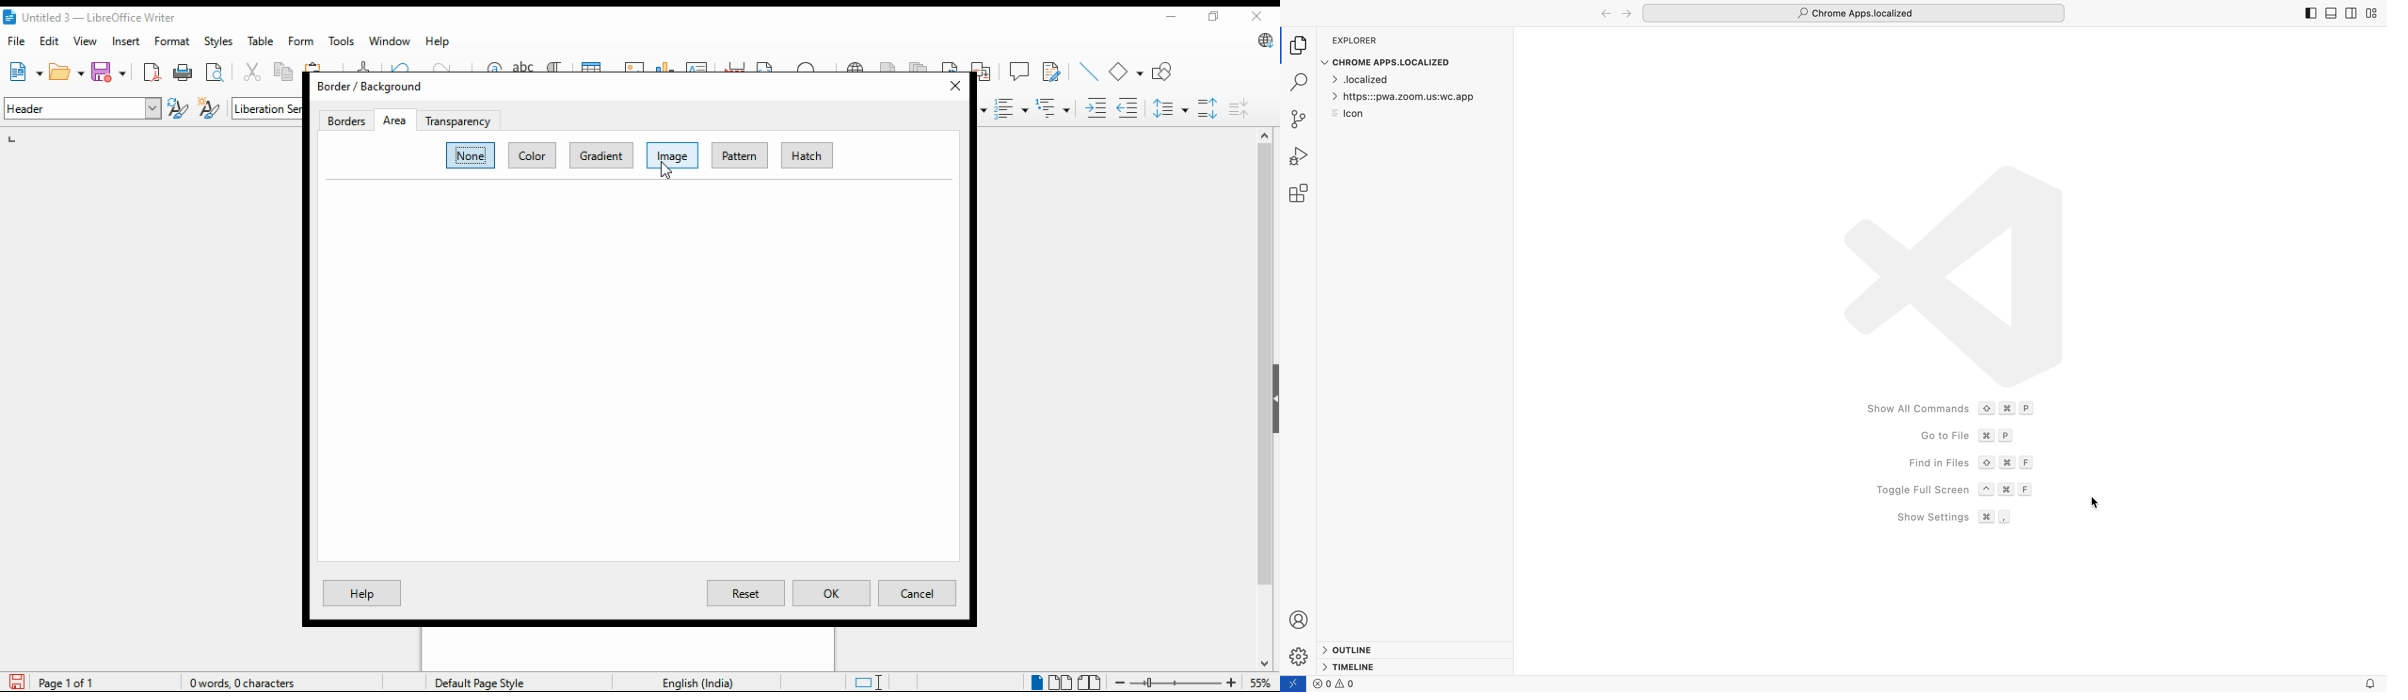 Image resolution: width=2408 pixels, height=700 pixels. What do you see at coordinates (1945, 272) in the screenshot?
I see `logo` at bounding box center [1945, 272].